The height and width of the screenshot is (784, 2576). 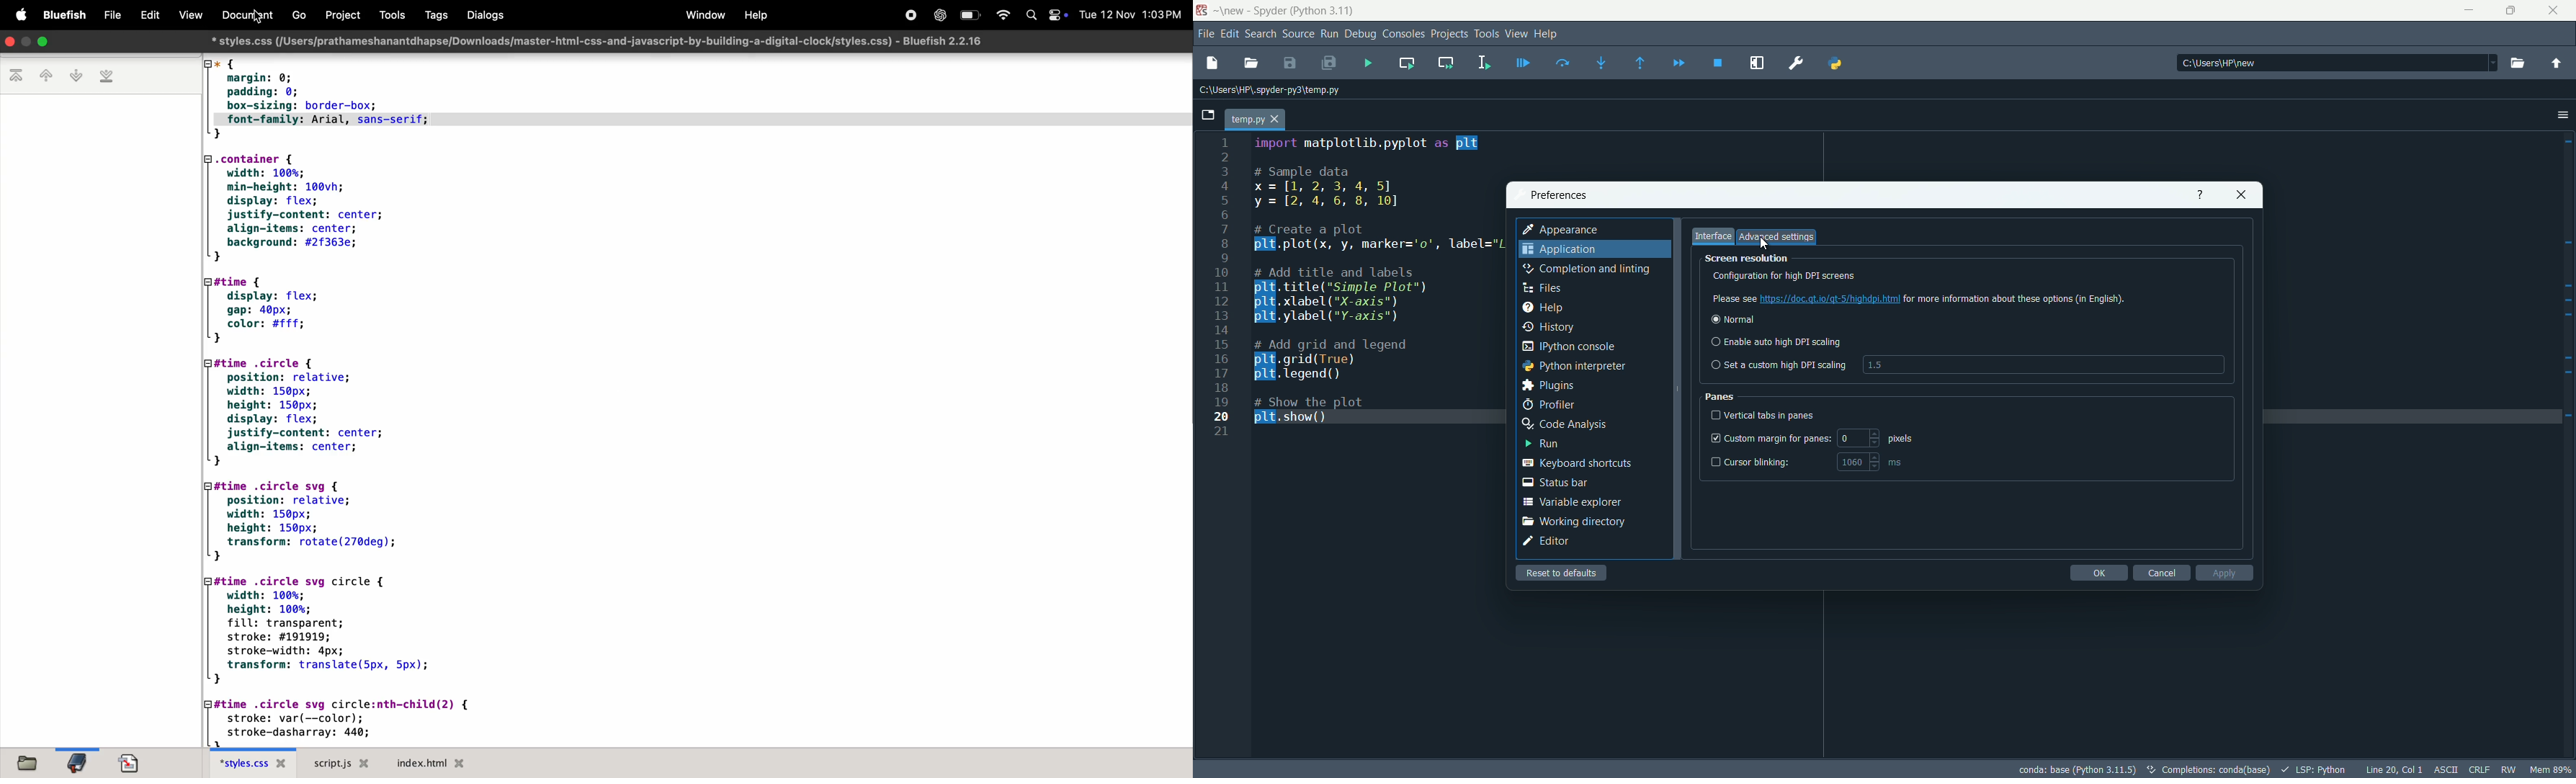 I want to click on vertical tabs in panes, so click(x=1766, y=414).